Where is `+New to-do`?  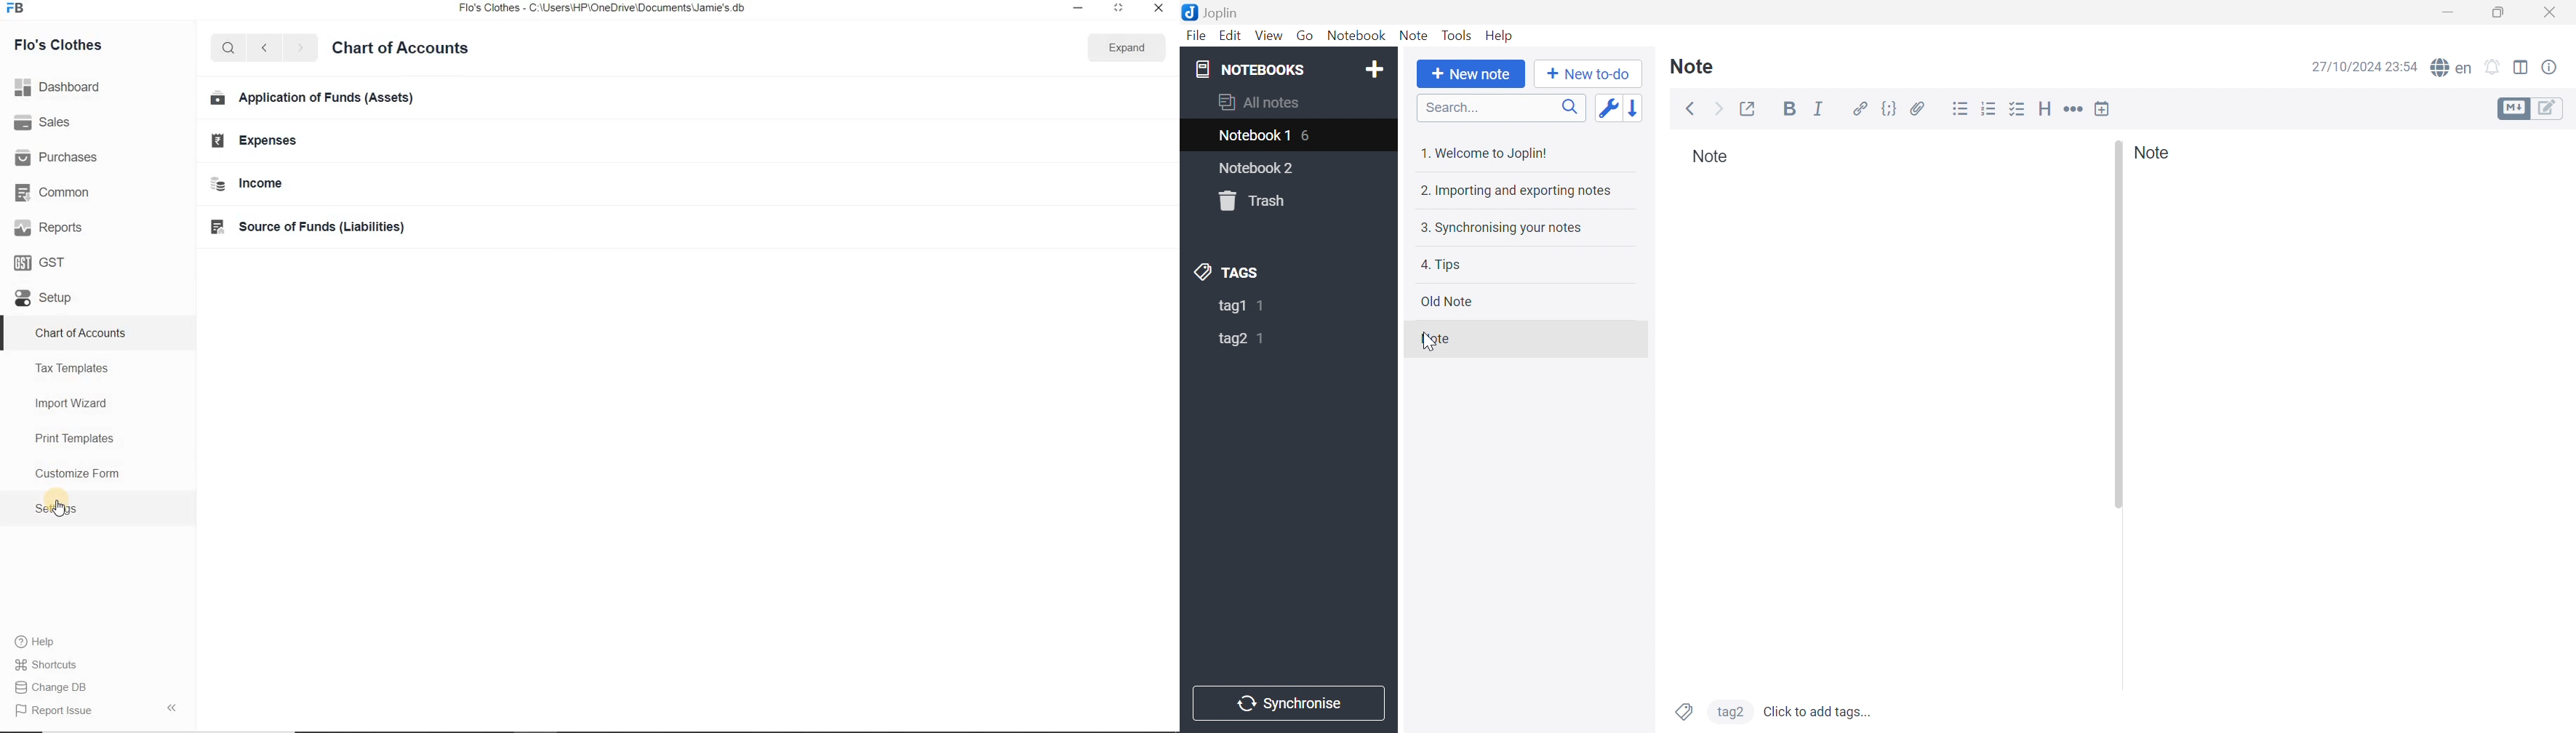 +New to-do is located at coordinates (1593, 75).